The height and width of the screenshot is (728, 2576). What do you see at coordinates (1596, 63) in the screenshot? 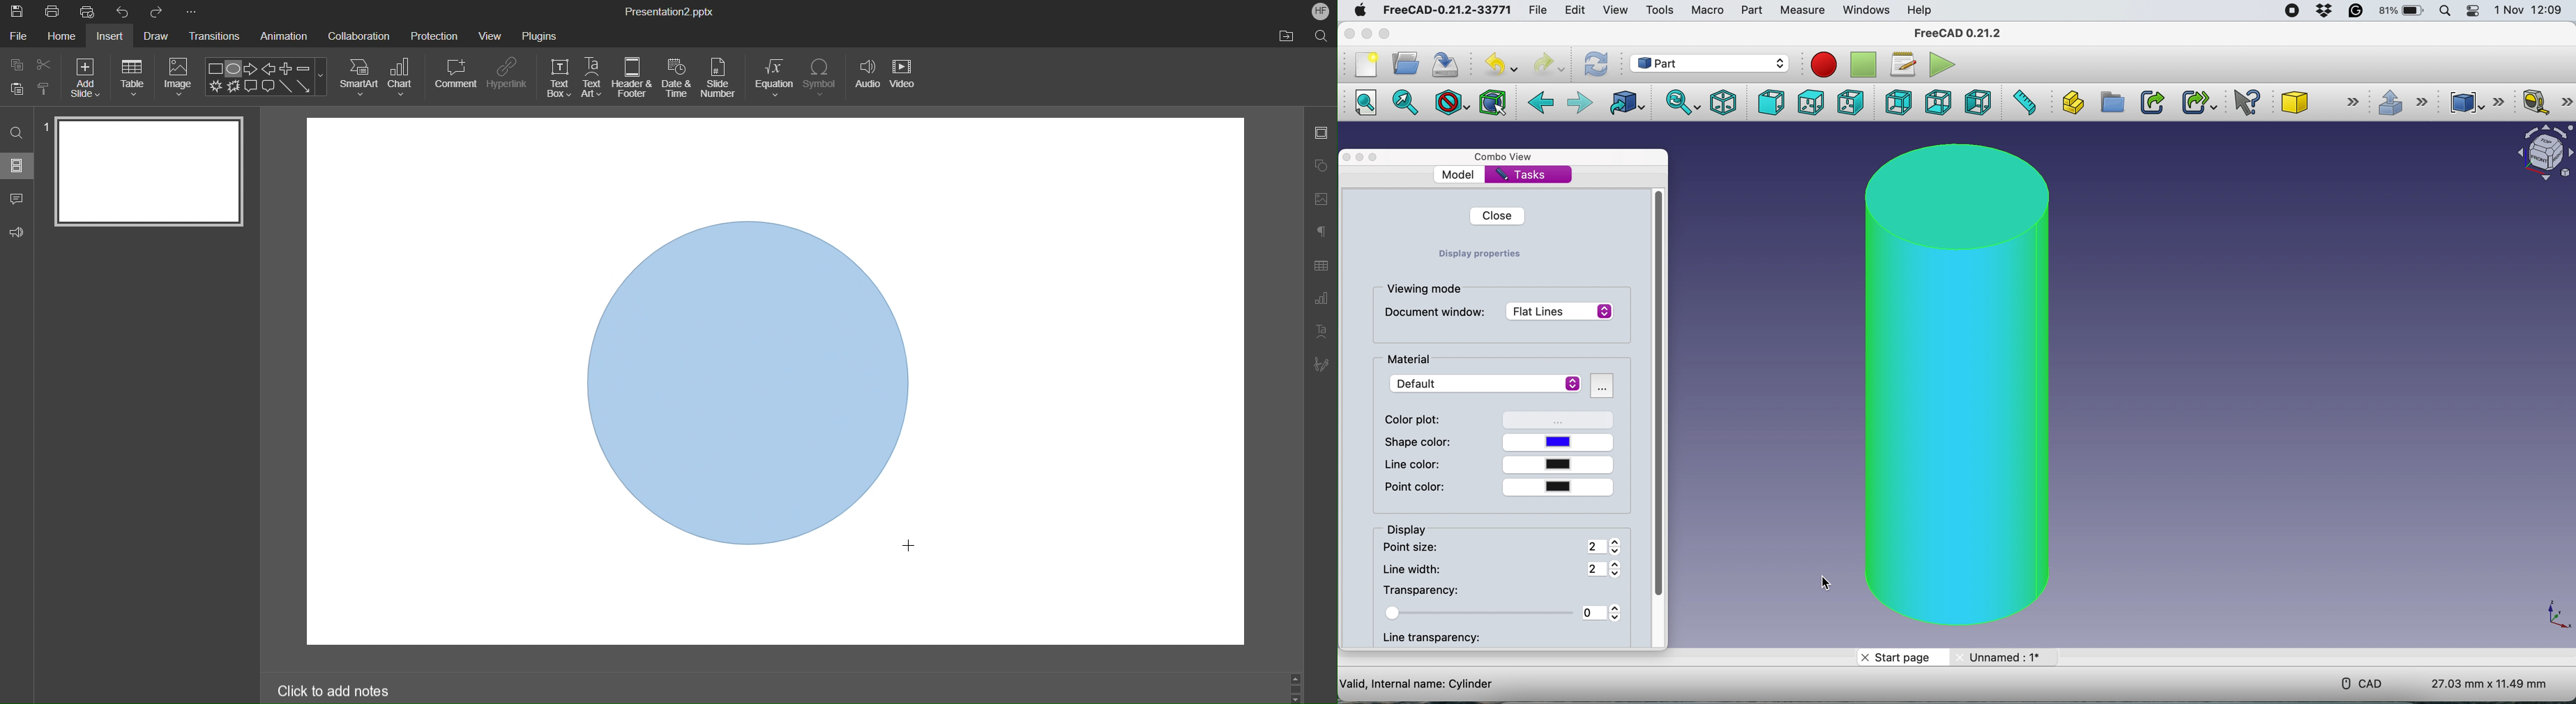
I see `refresh` at bounding box center [1596, 63].